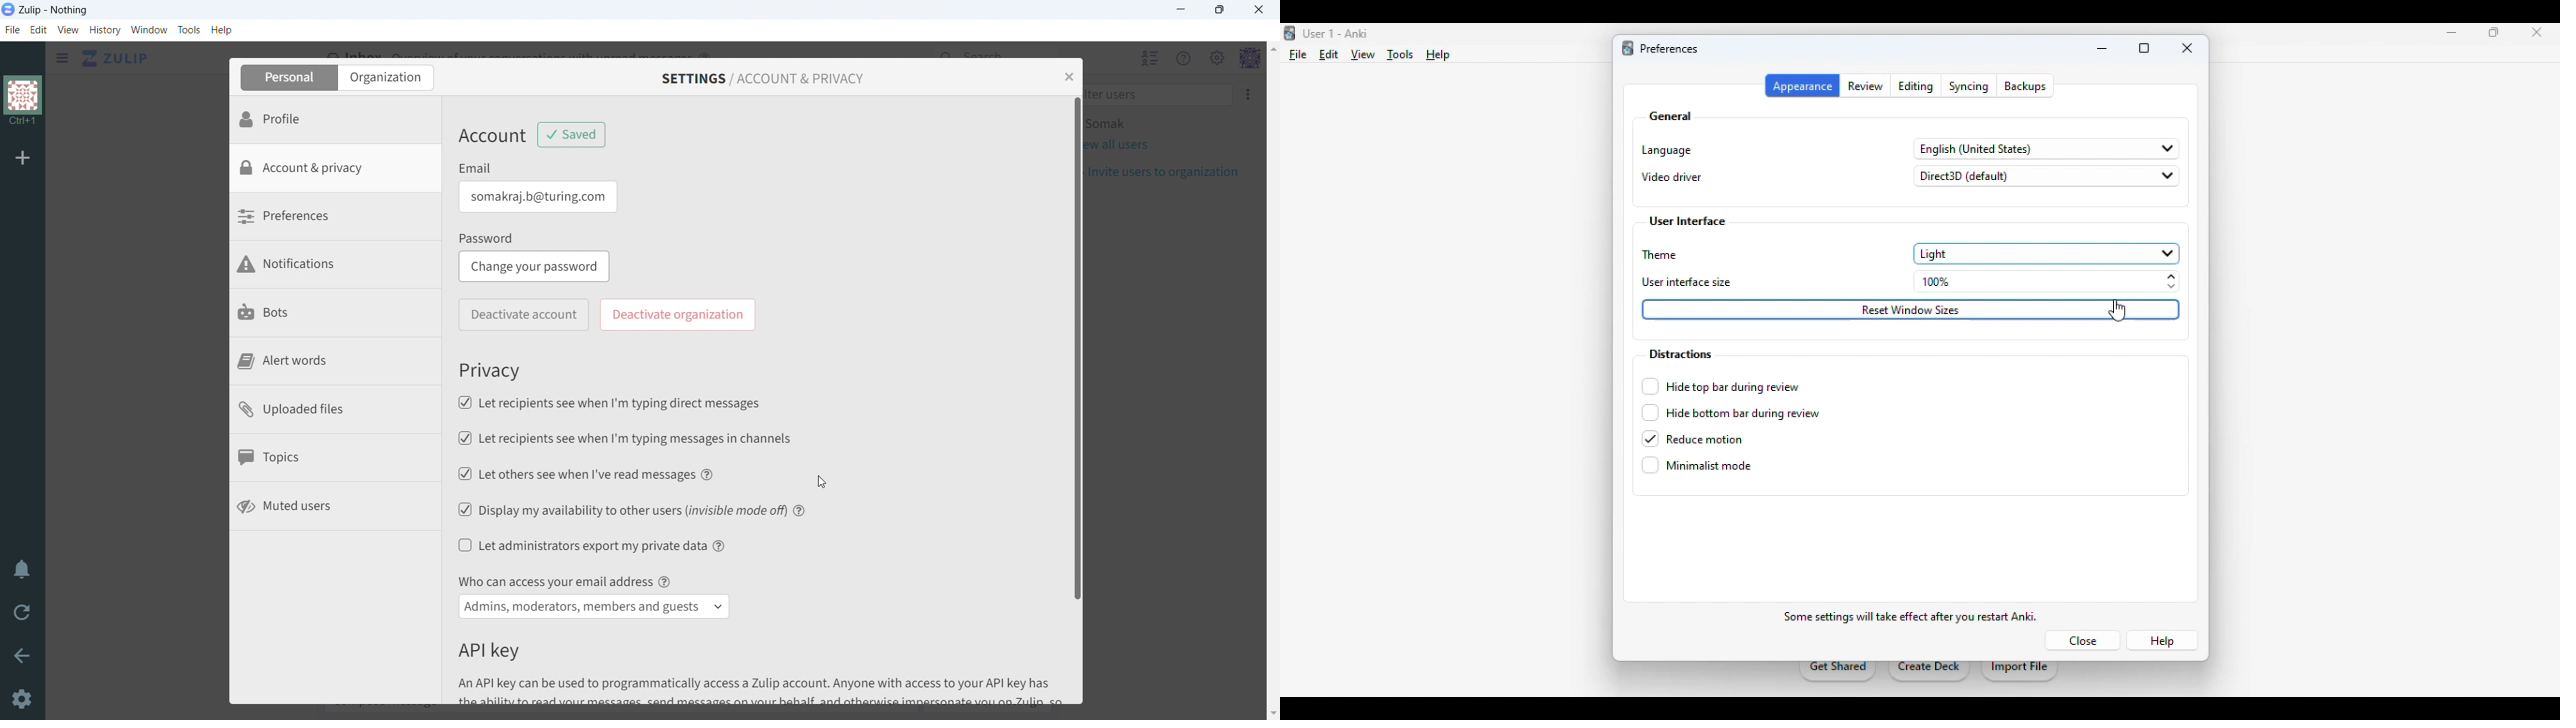  I want to click on logo, so click(1627, 48).